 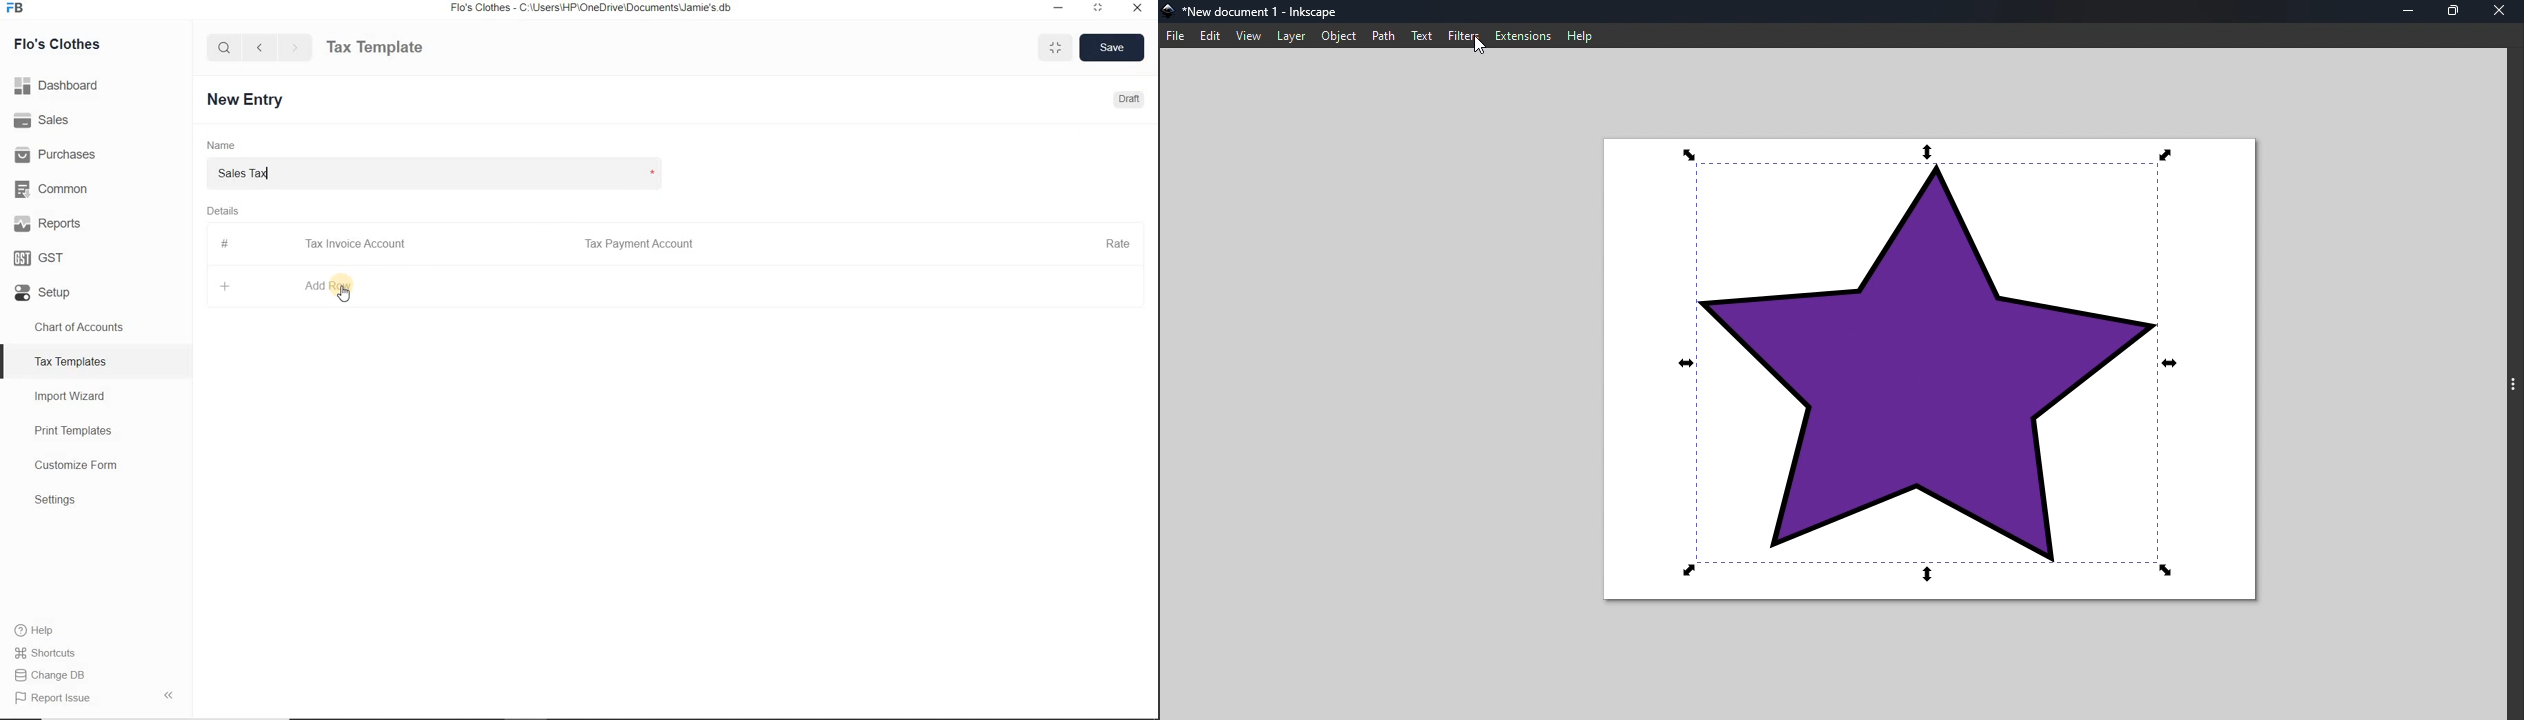 What do you see at coordinates (2412, 14) in the screenshot?
I see `Minimize` at bounding box center [2412, 14].